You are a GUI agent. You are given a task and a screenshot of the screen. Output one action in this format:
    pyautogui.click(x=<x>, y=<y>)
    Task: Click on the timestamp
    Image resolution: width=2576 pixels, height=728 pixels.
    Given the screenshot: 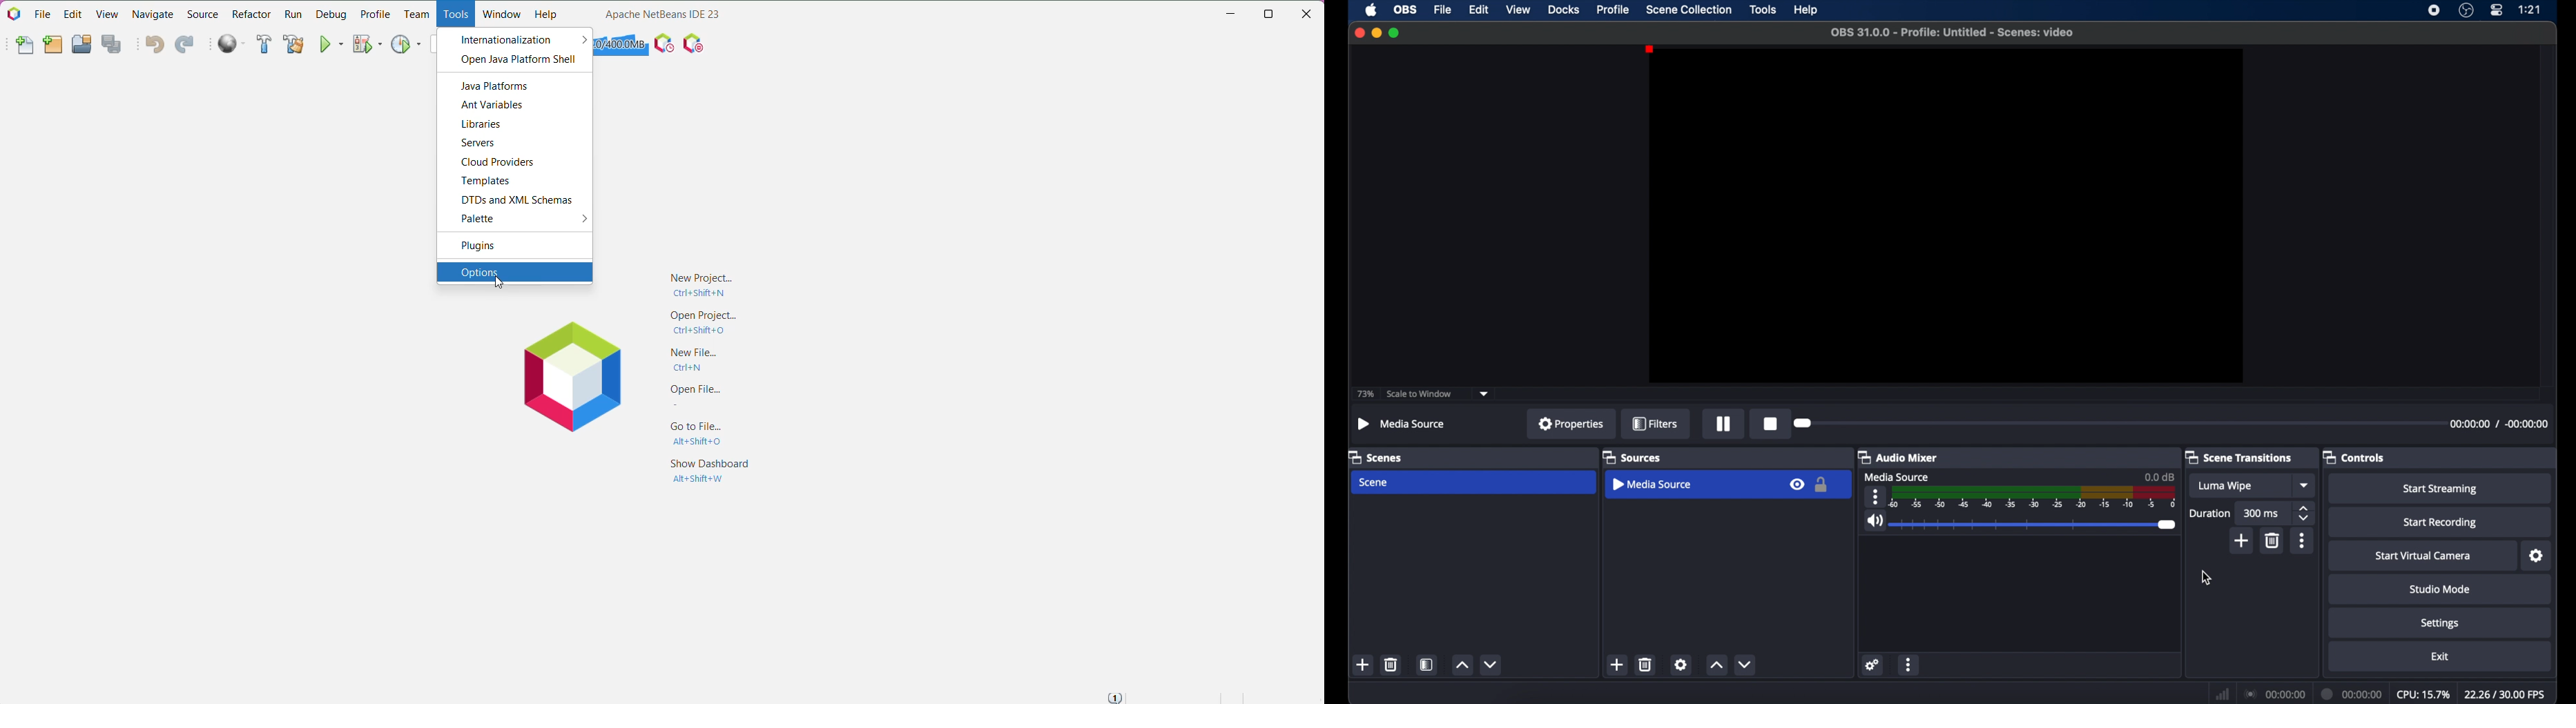 What is the action you would take?
    pyautogui.click(x=2501, y=424)
    